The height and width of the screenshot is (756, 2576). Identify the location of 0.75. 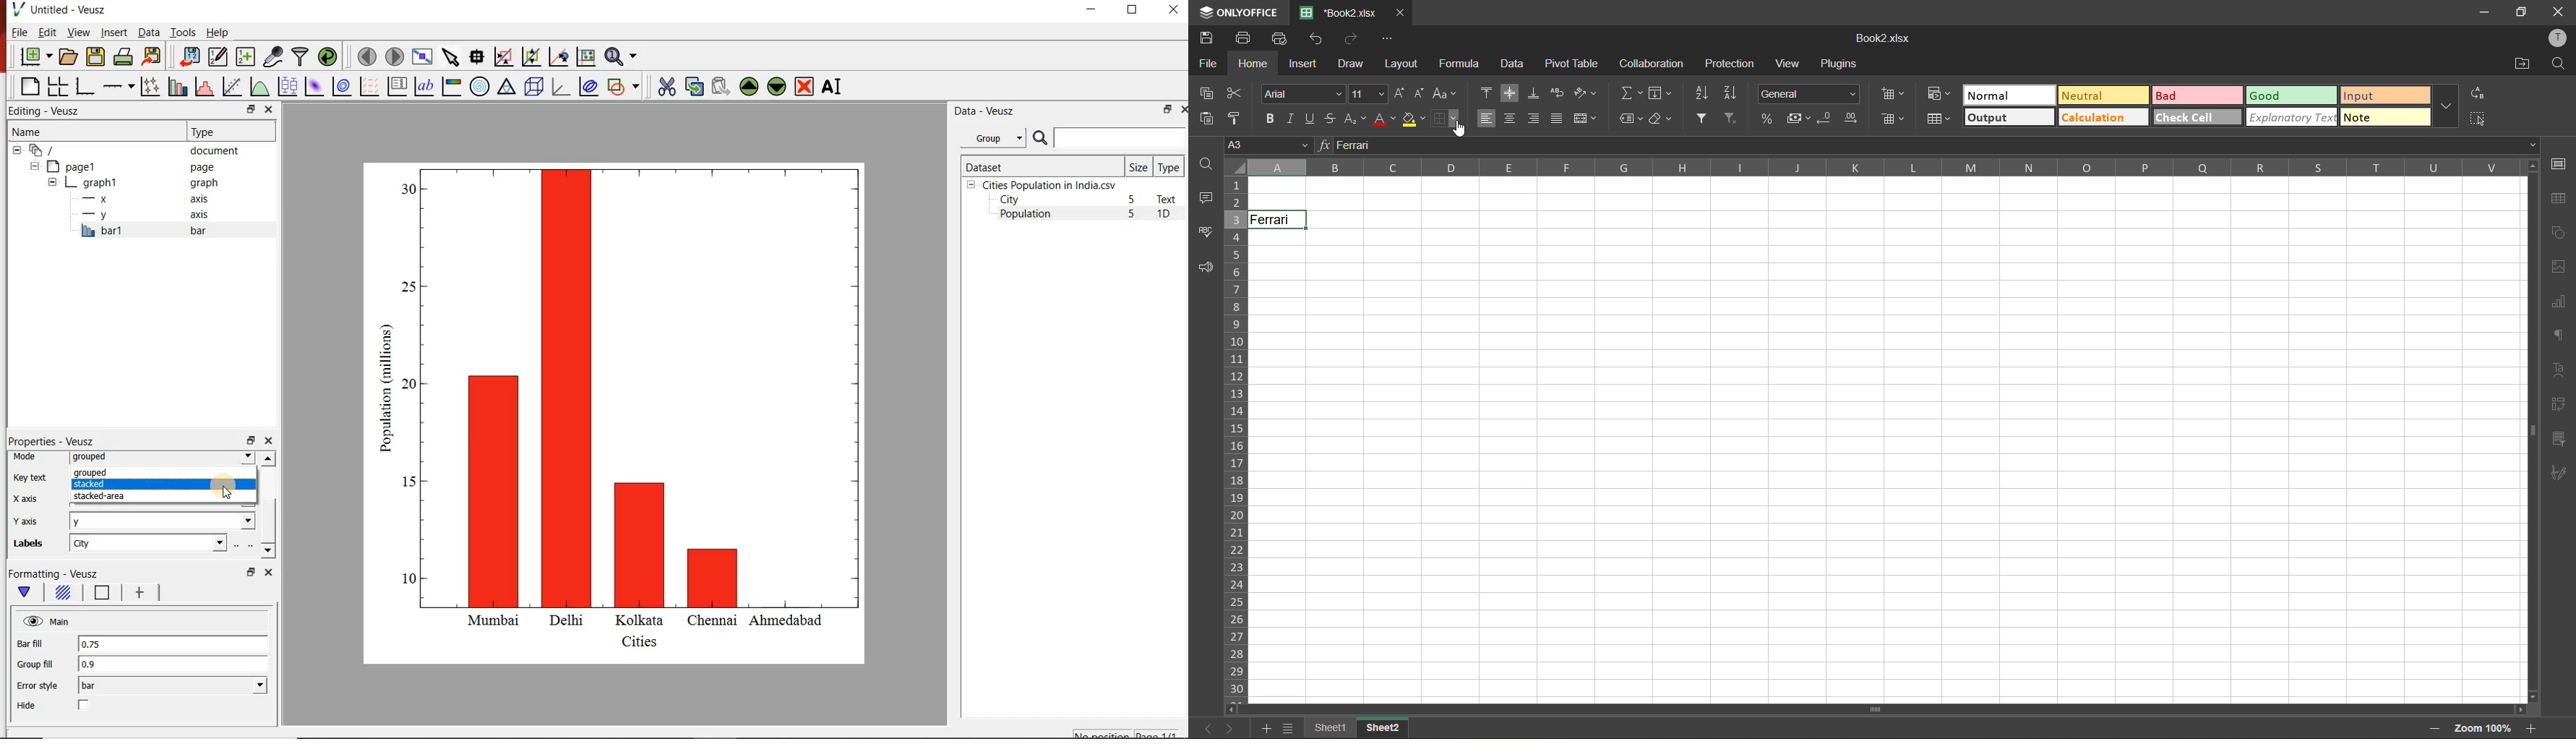
(172, 645).